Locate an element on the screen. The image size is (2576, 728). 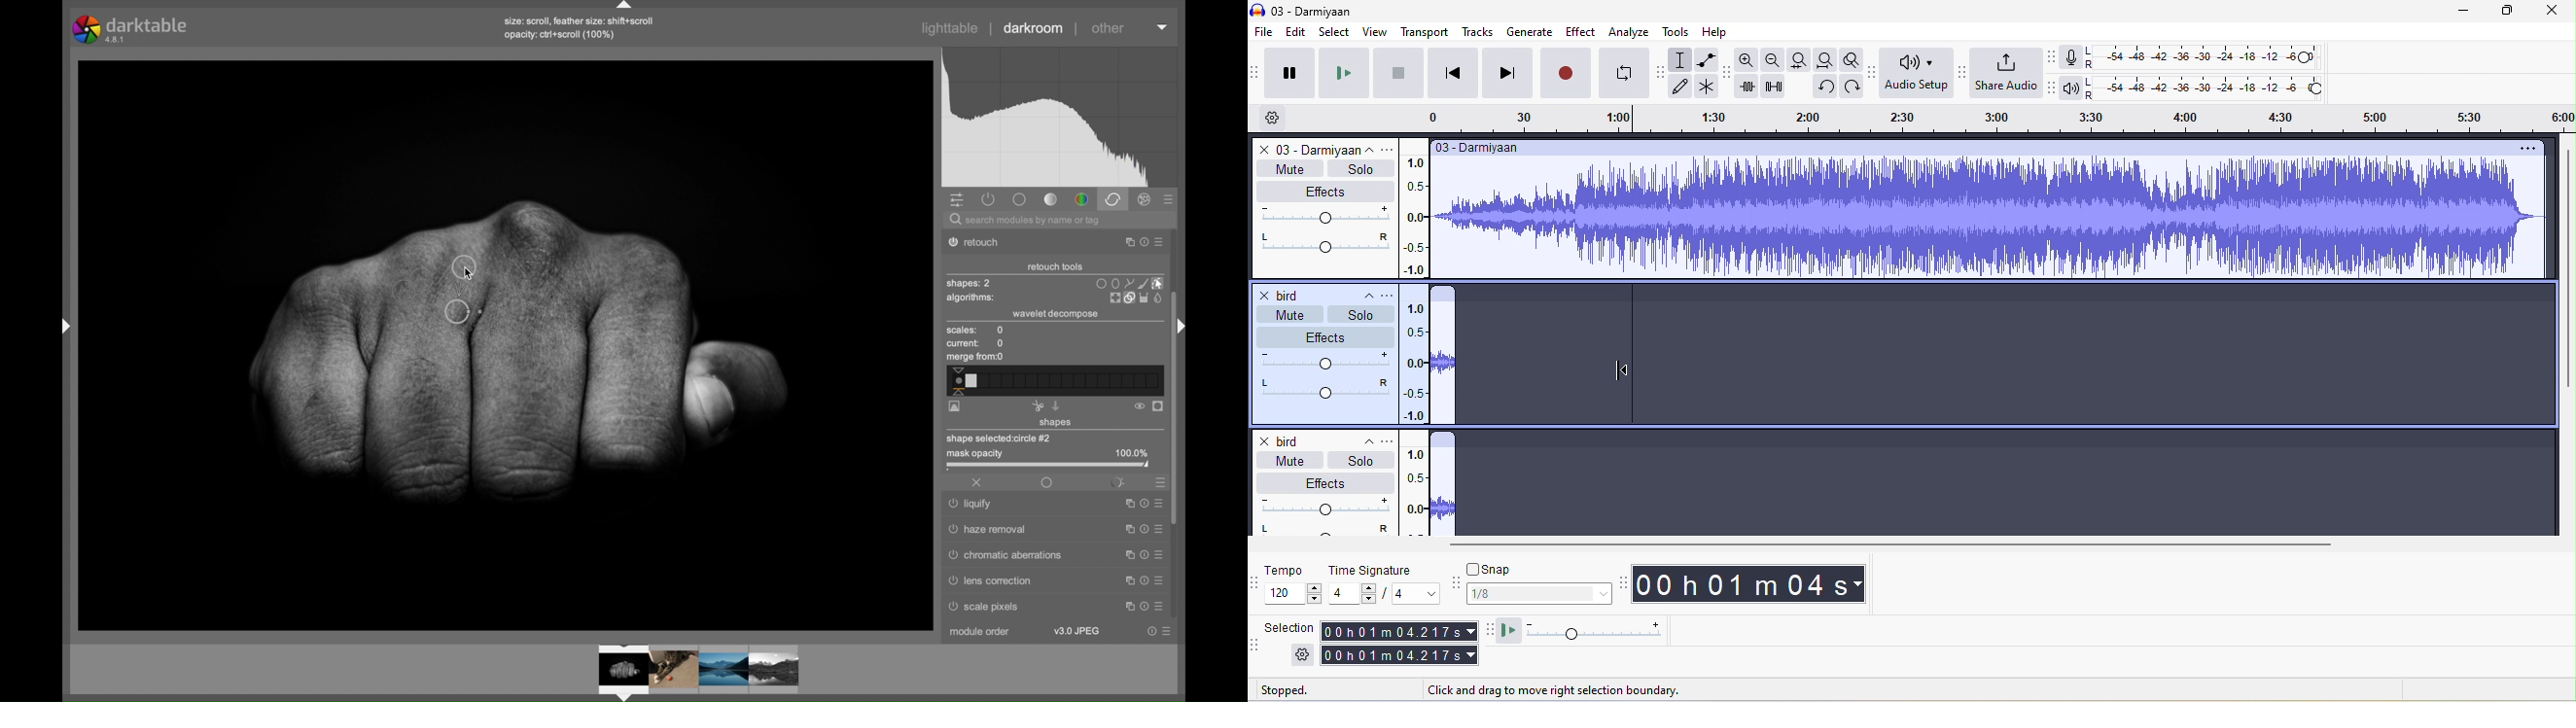
audacity transport toolbar is located at coordinates (1256, 72).